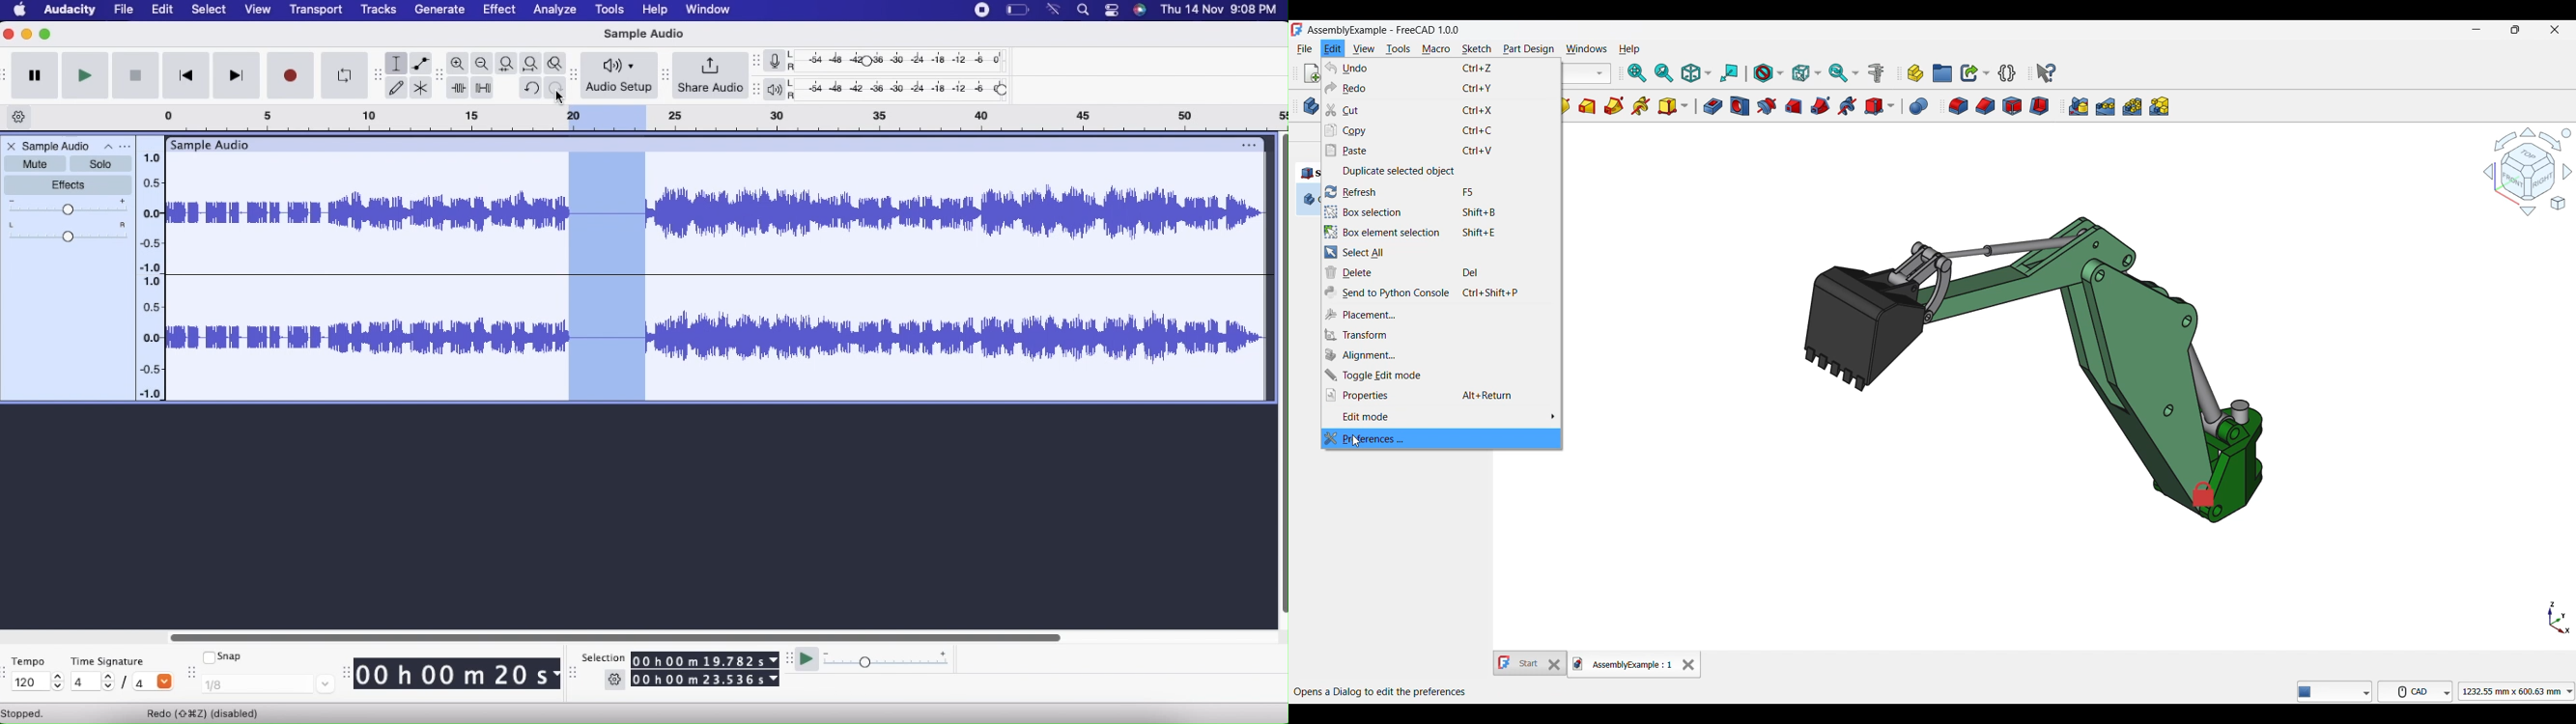 The height and width of the screenshot is (728, 2576). Describe the element at coordinates (1918, 107) in the screenshot. I see `Boolean operation` at that location.